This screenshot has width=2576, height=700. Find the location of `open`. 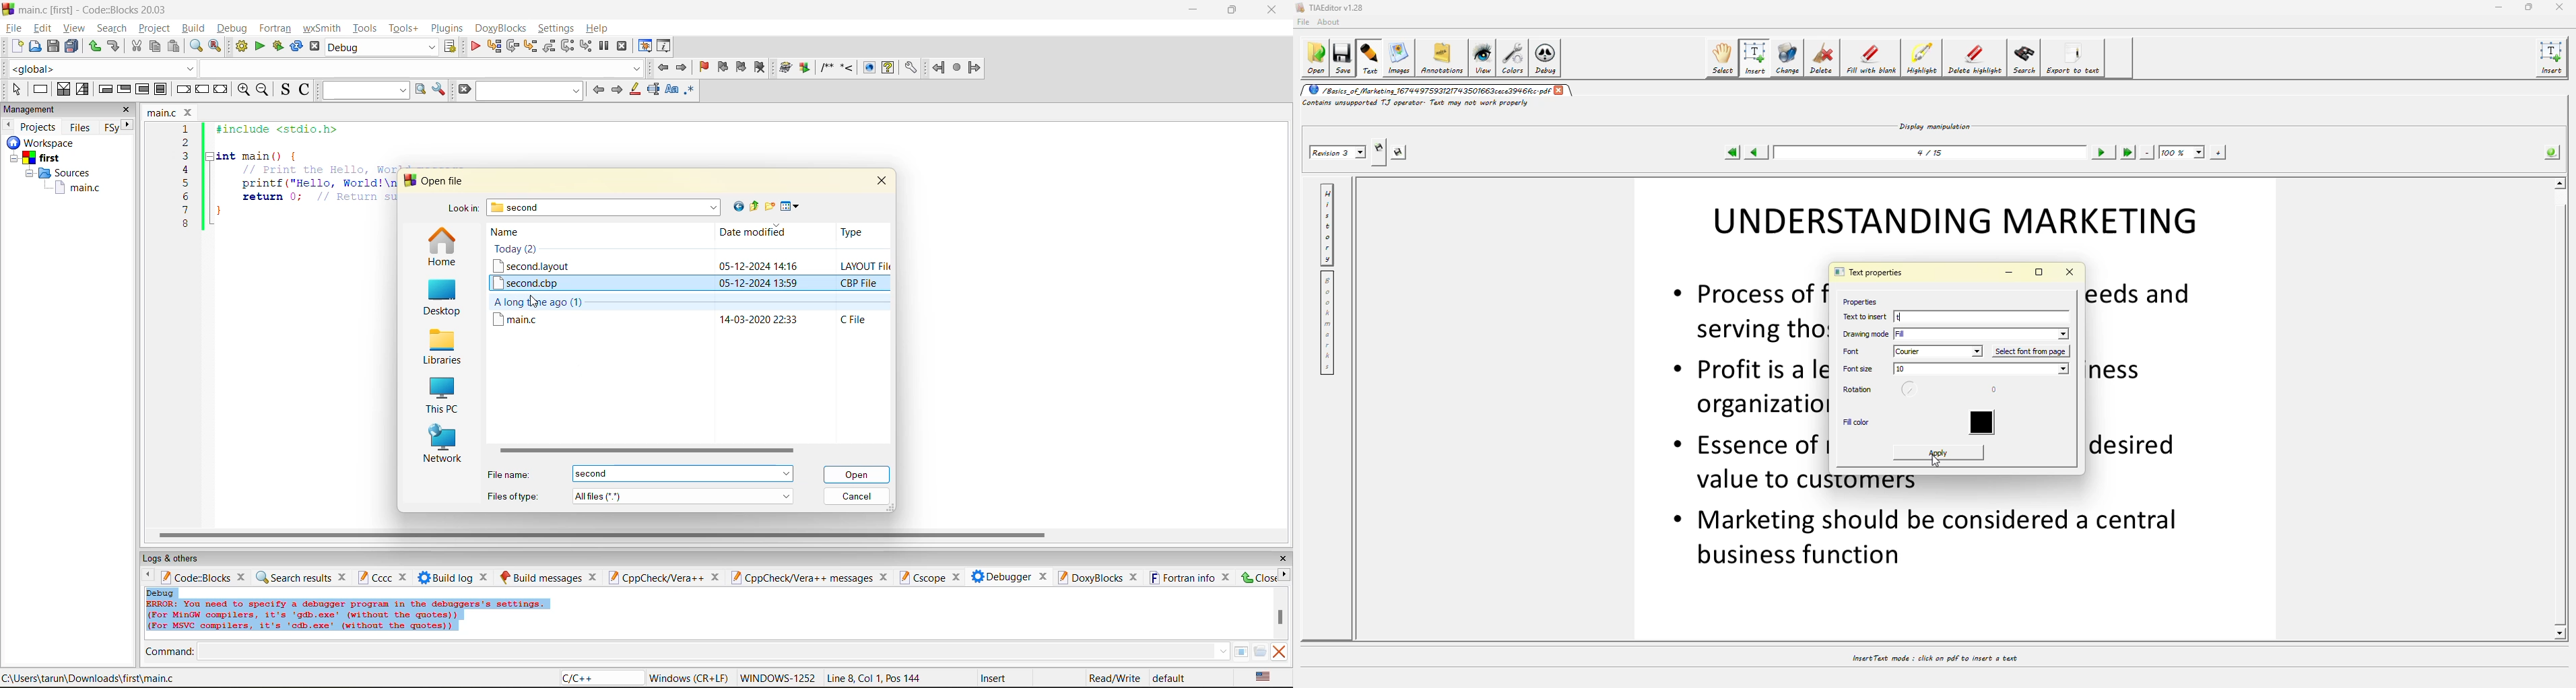

open is located at coordinates (859, 475).